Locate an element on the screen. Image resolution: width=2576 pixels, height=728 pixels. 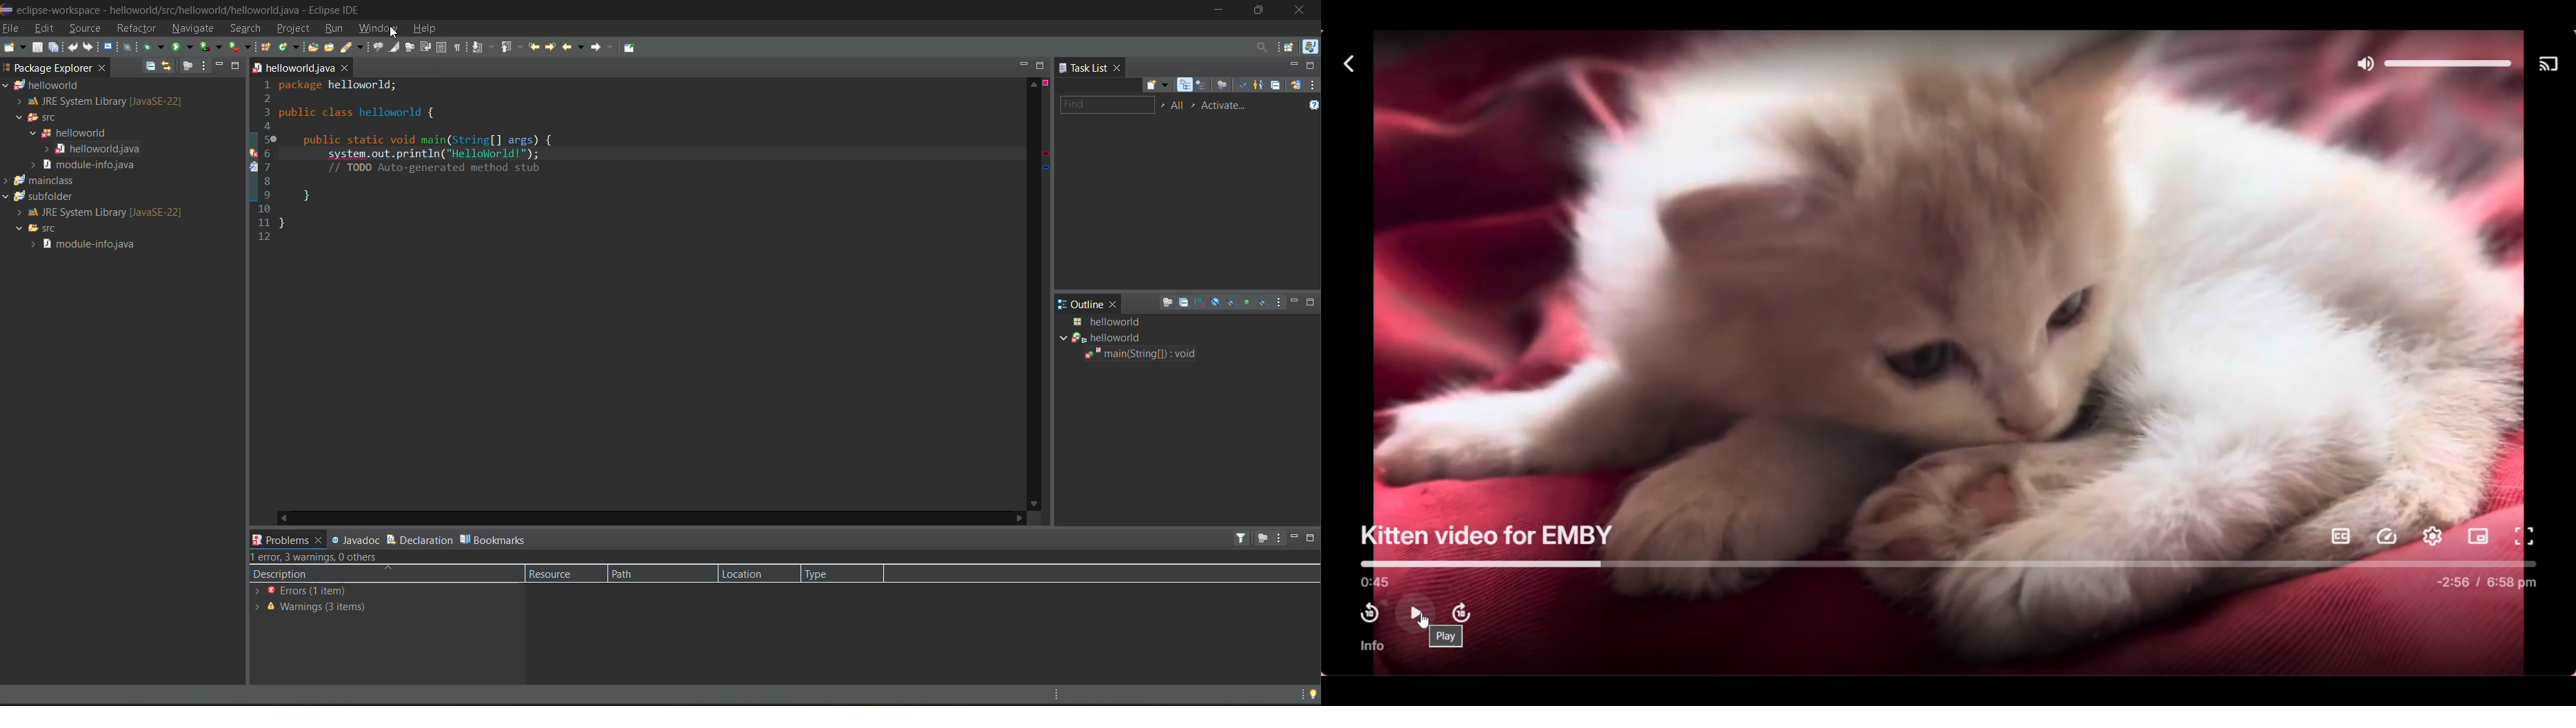
previous annotation is located at coordinates (513, 47).